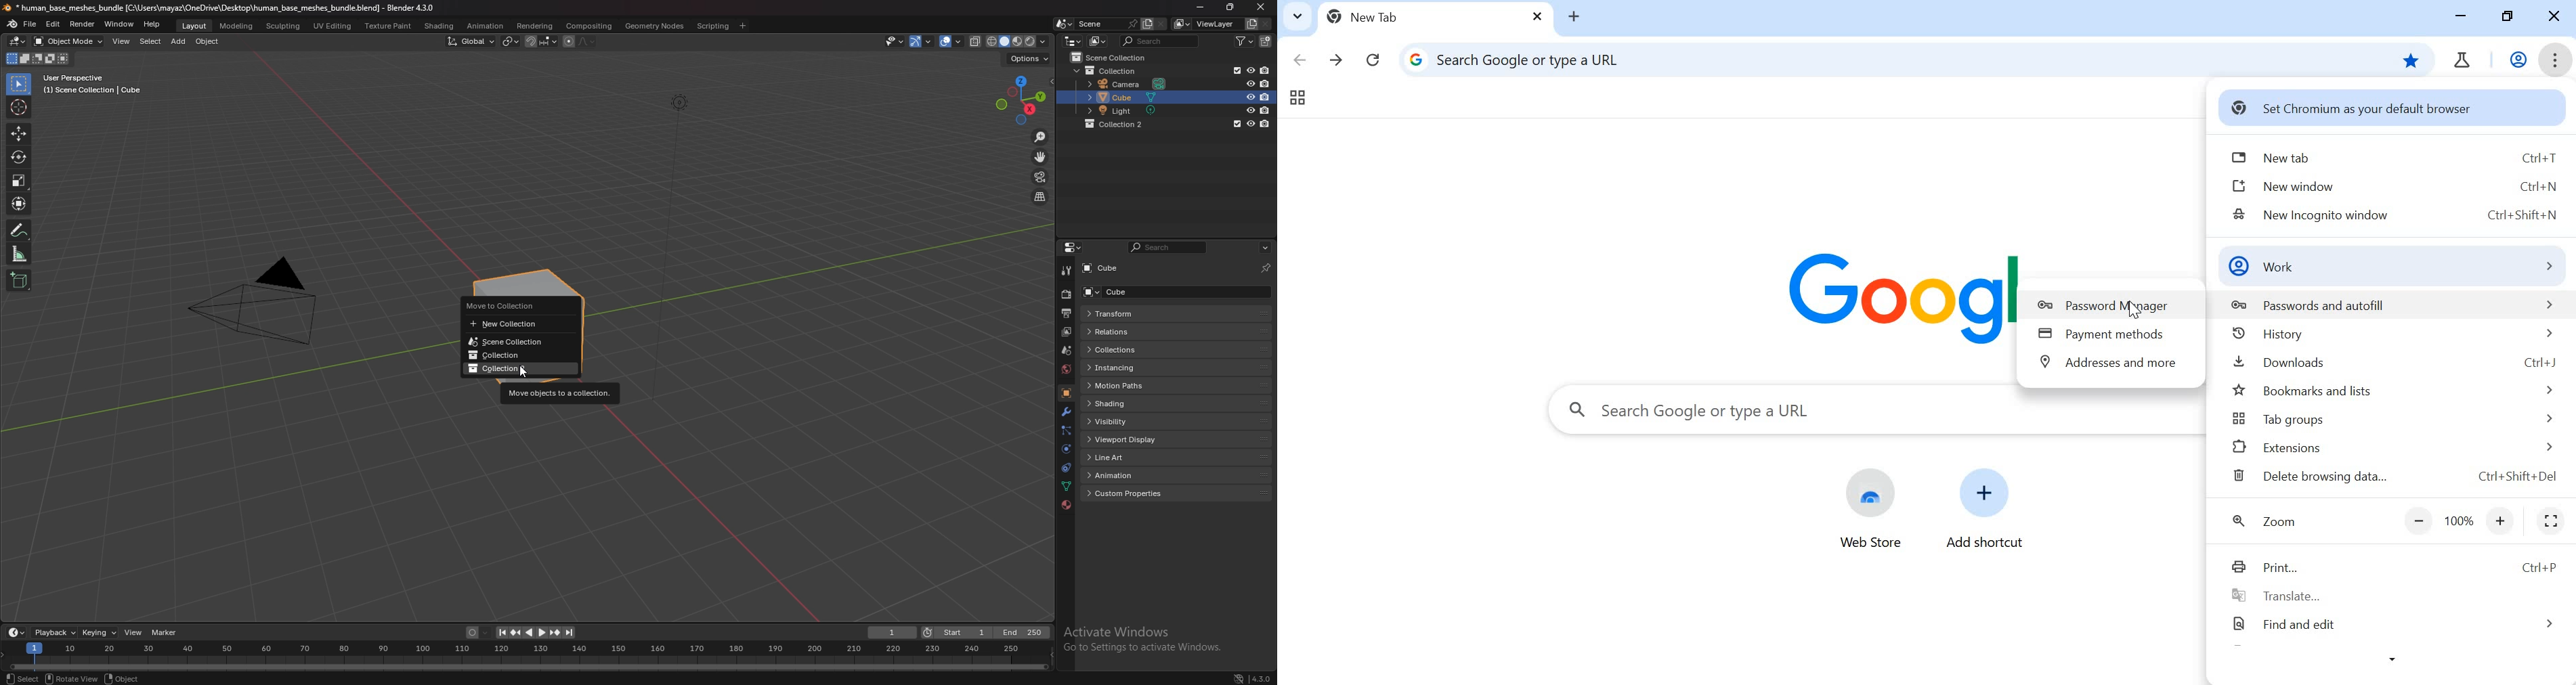 The image size is (2576, 700). What do you see at coordinates (1023, 632) in the screenshot?
I see `end` at bounding box center [1023, 632].